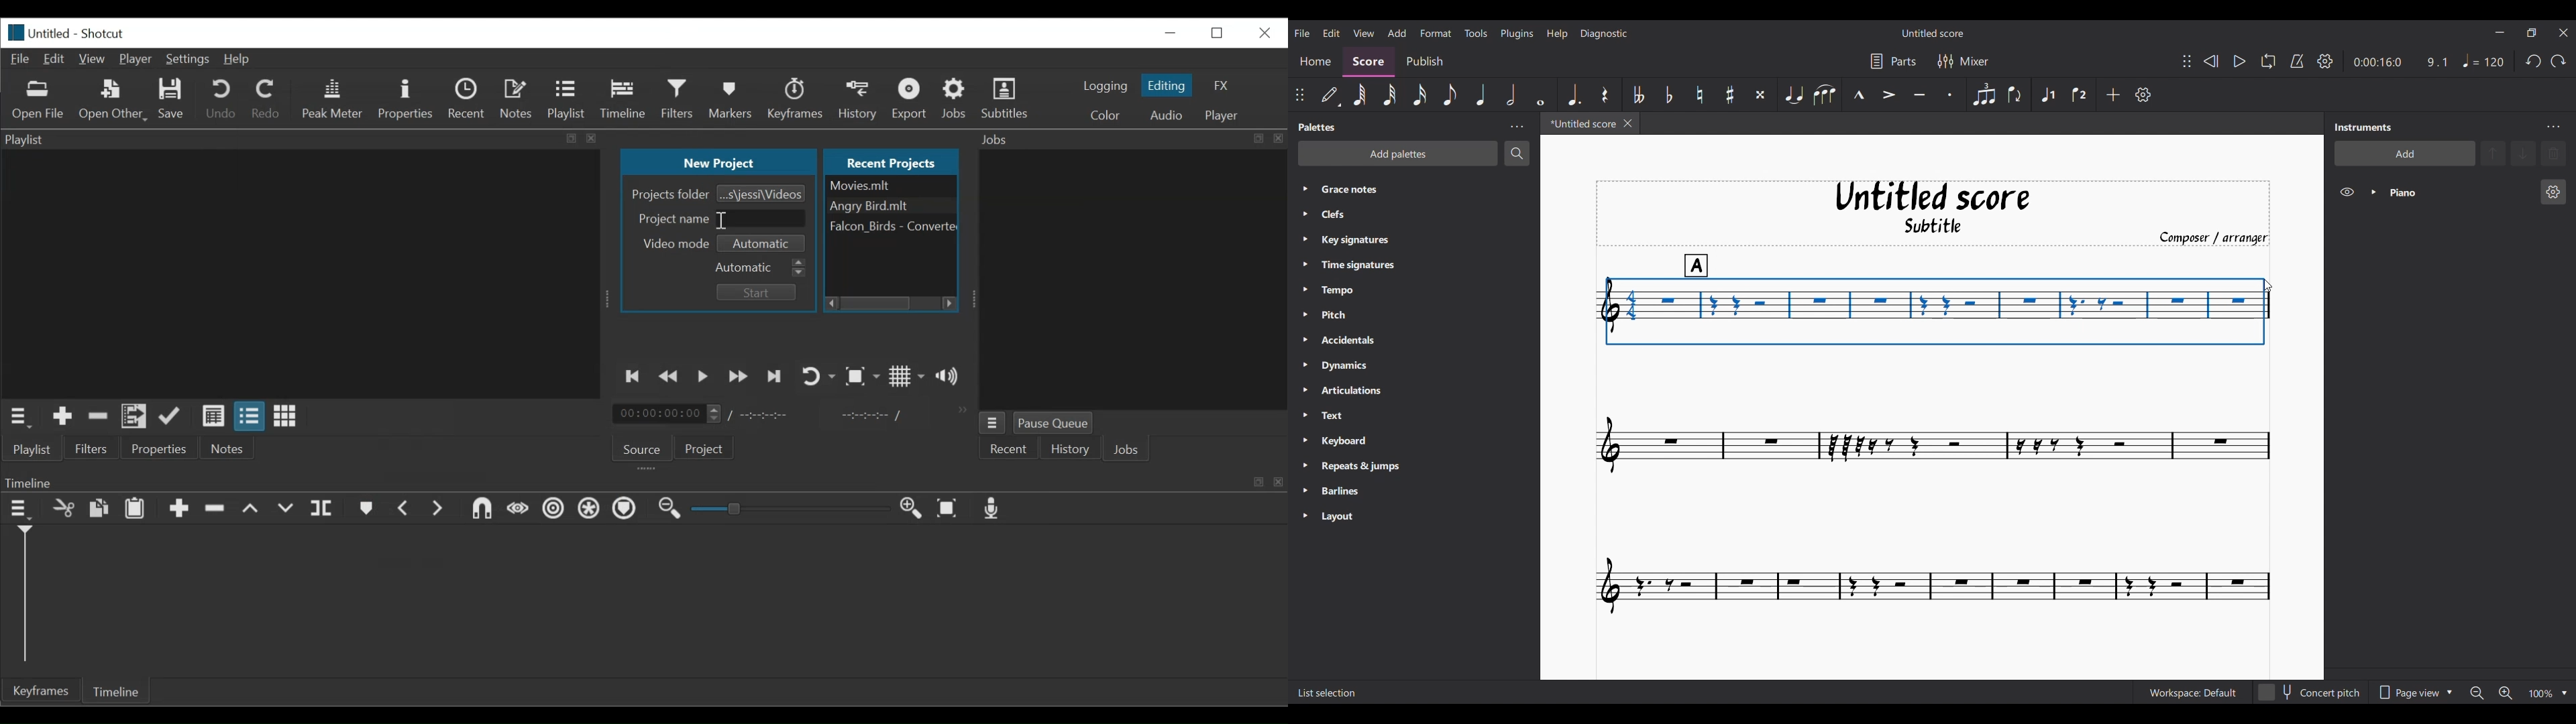 This screenshot has height=728, width=2576. I want to click on Pause Queue, so click(1057, 422).